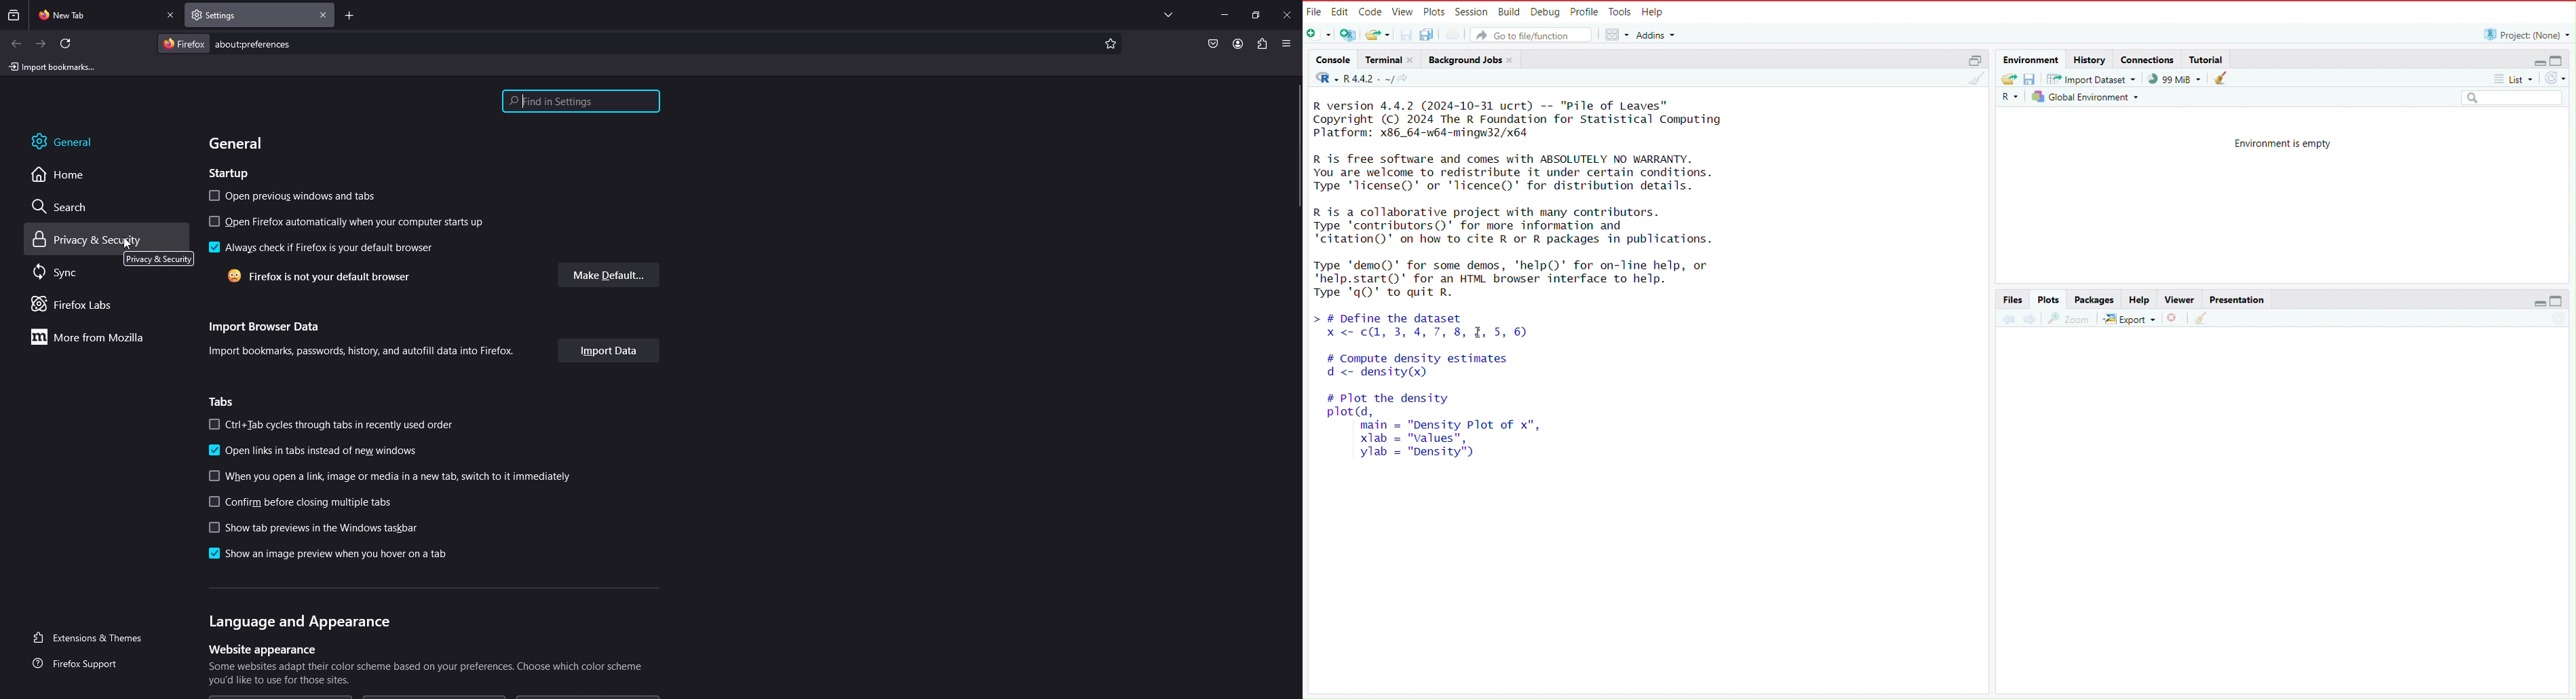 This screenshot has width=2576, height=700. Describe the element at coordinates (1372, 10) in the screenshot. I see `code` at that location.